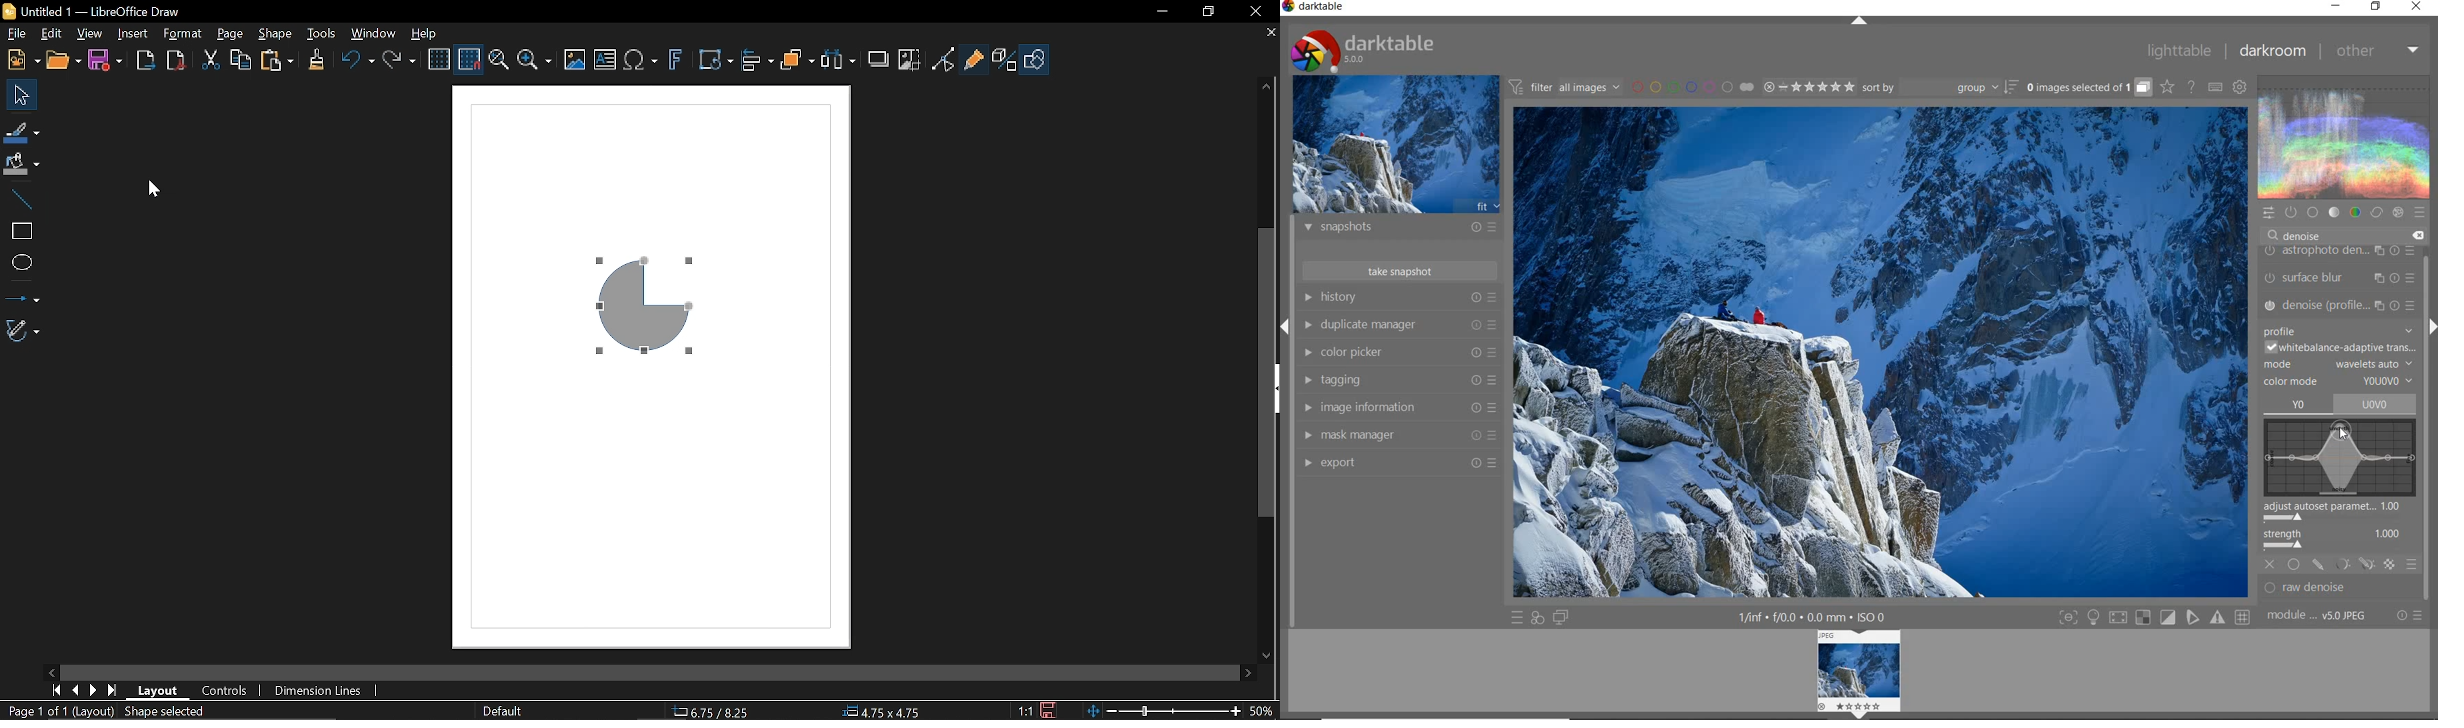  Describe the element at coordinates (1162, 711) in the screenshot. I see `Change zoom` at that location.